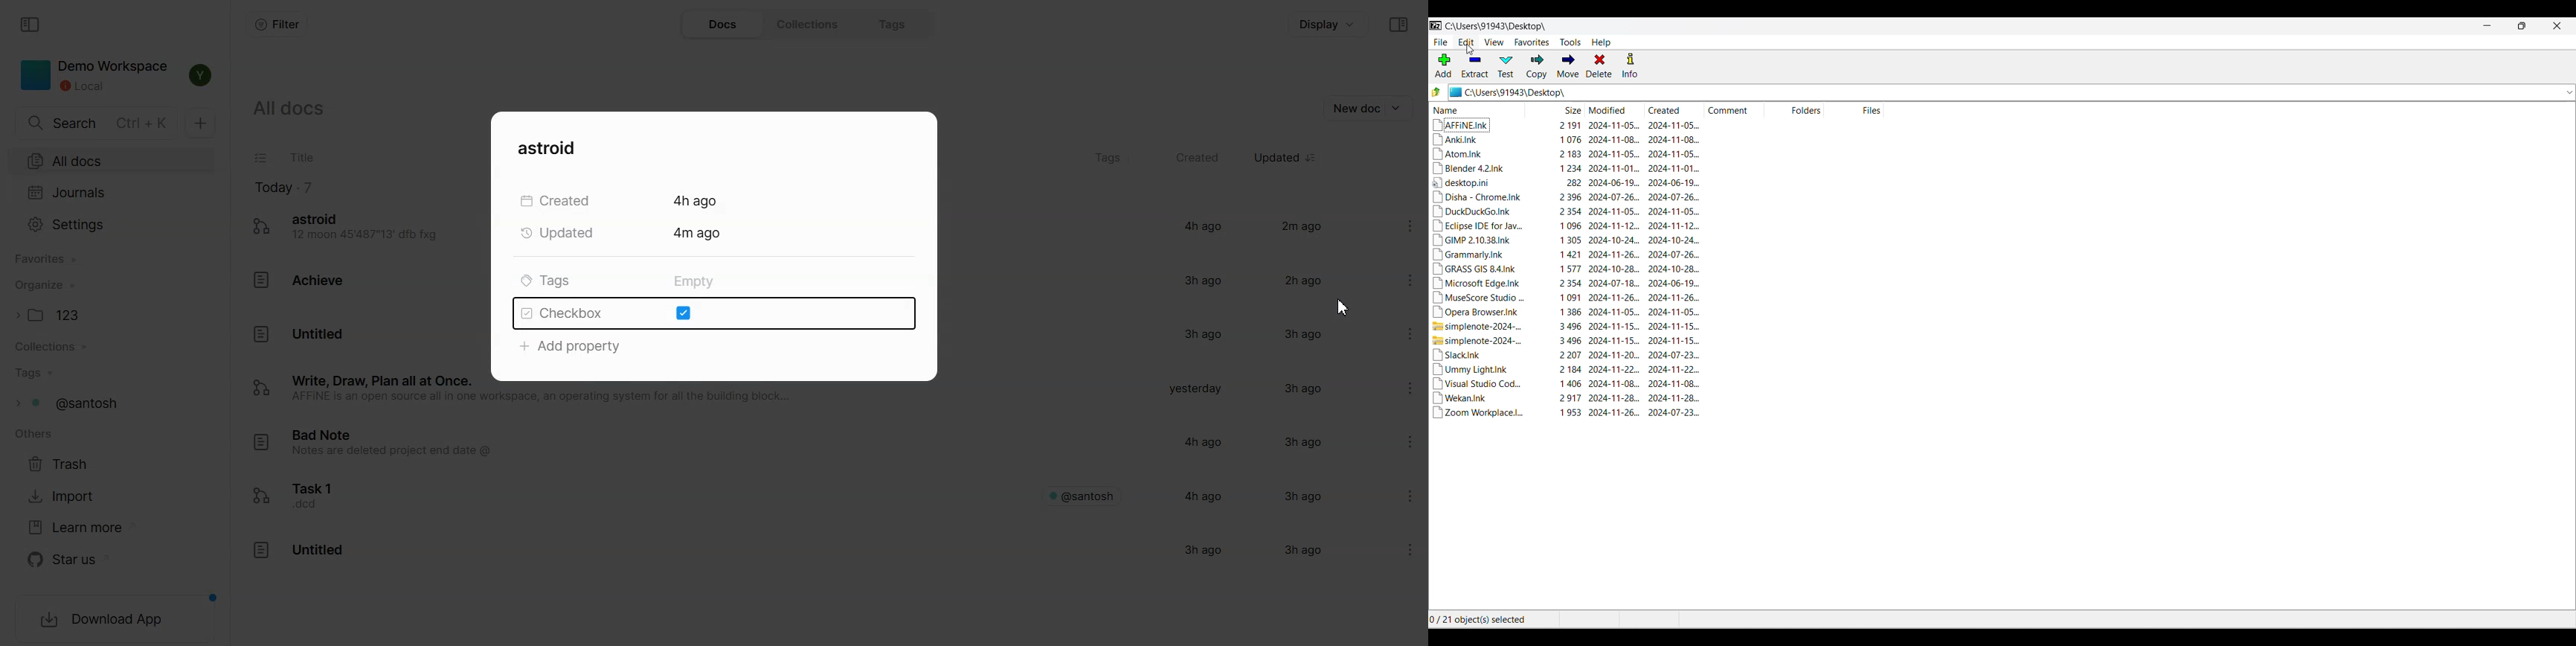  I want to click on Details of each file in current folder with respect to the column under each, so click(1572, 269).